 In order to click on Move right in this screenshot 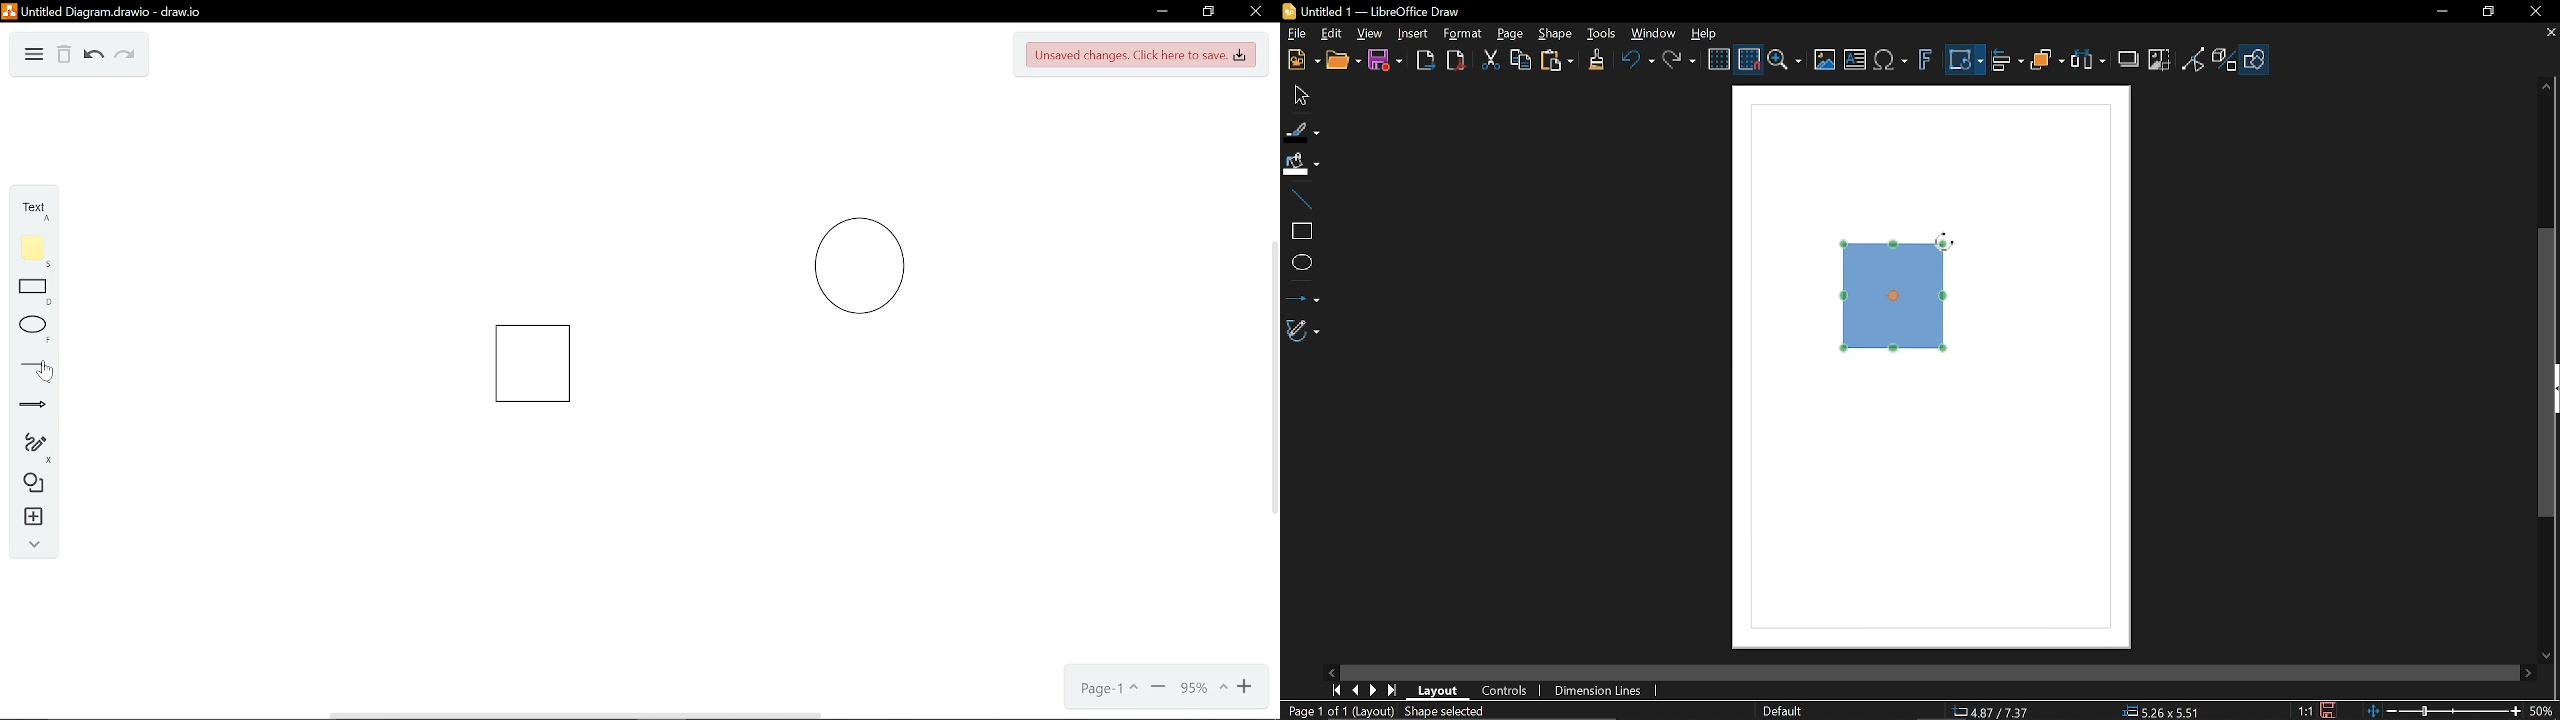, I will do `click(2525, 673)`.